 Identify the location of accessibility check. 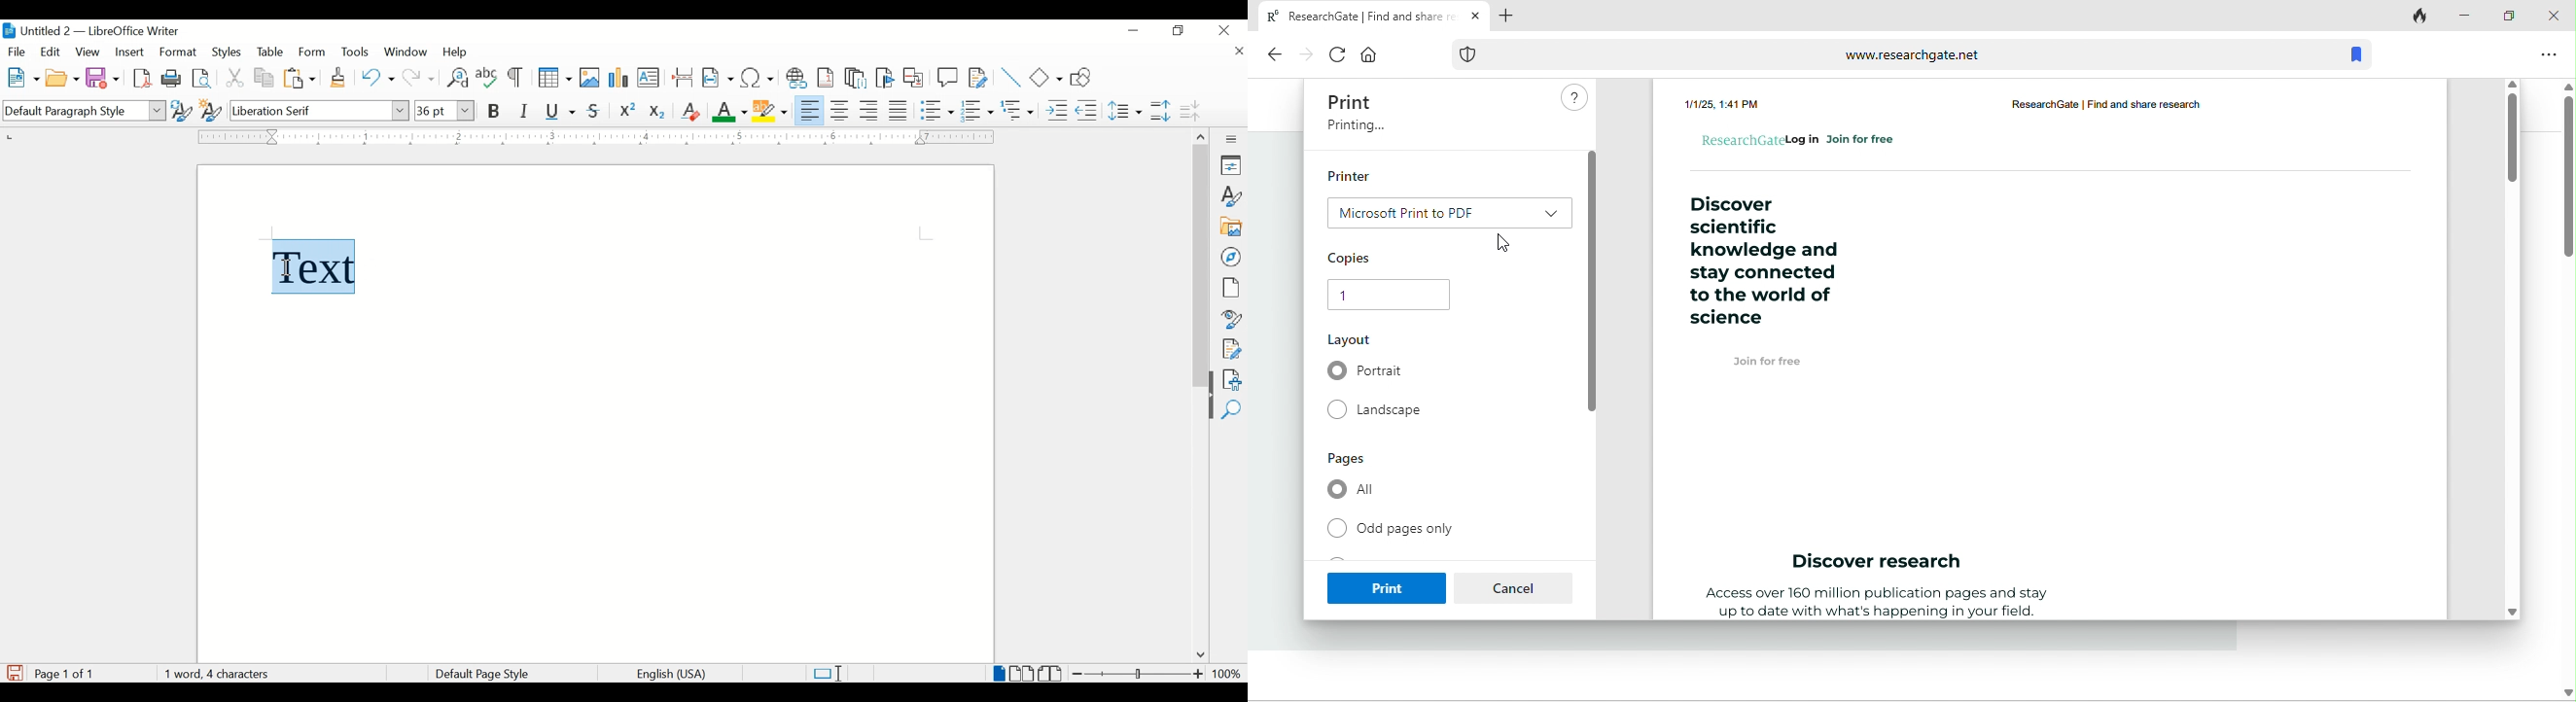
(1233, 380).